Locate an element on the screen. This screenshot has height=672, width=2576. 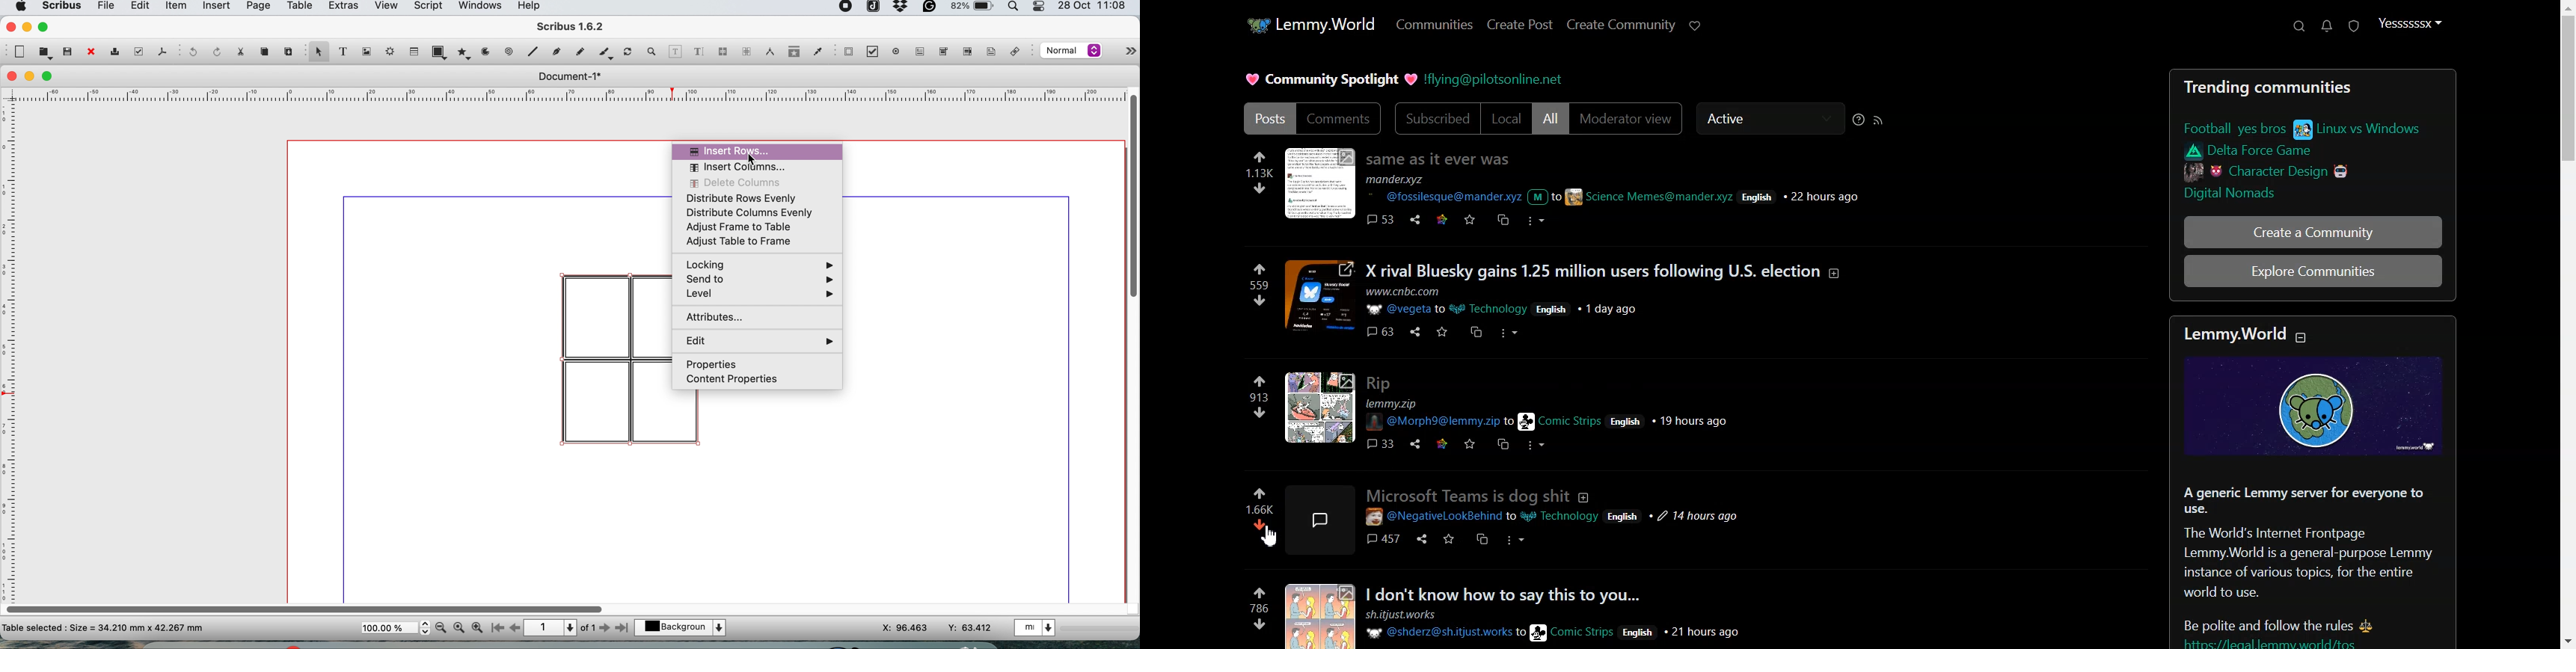
edit contents of frame is located at coordinates (675, 51).